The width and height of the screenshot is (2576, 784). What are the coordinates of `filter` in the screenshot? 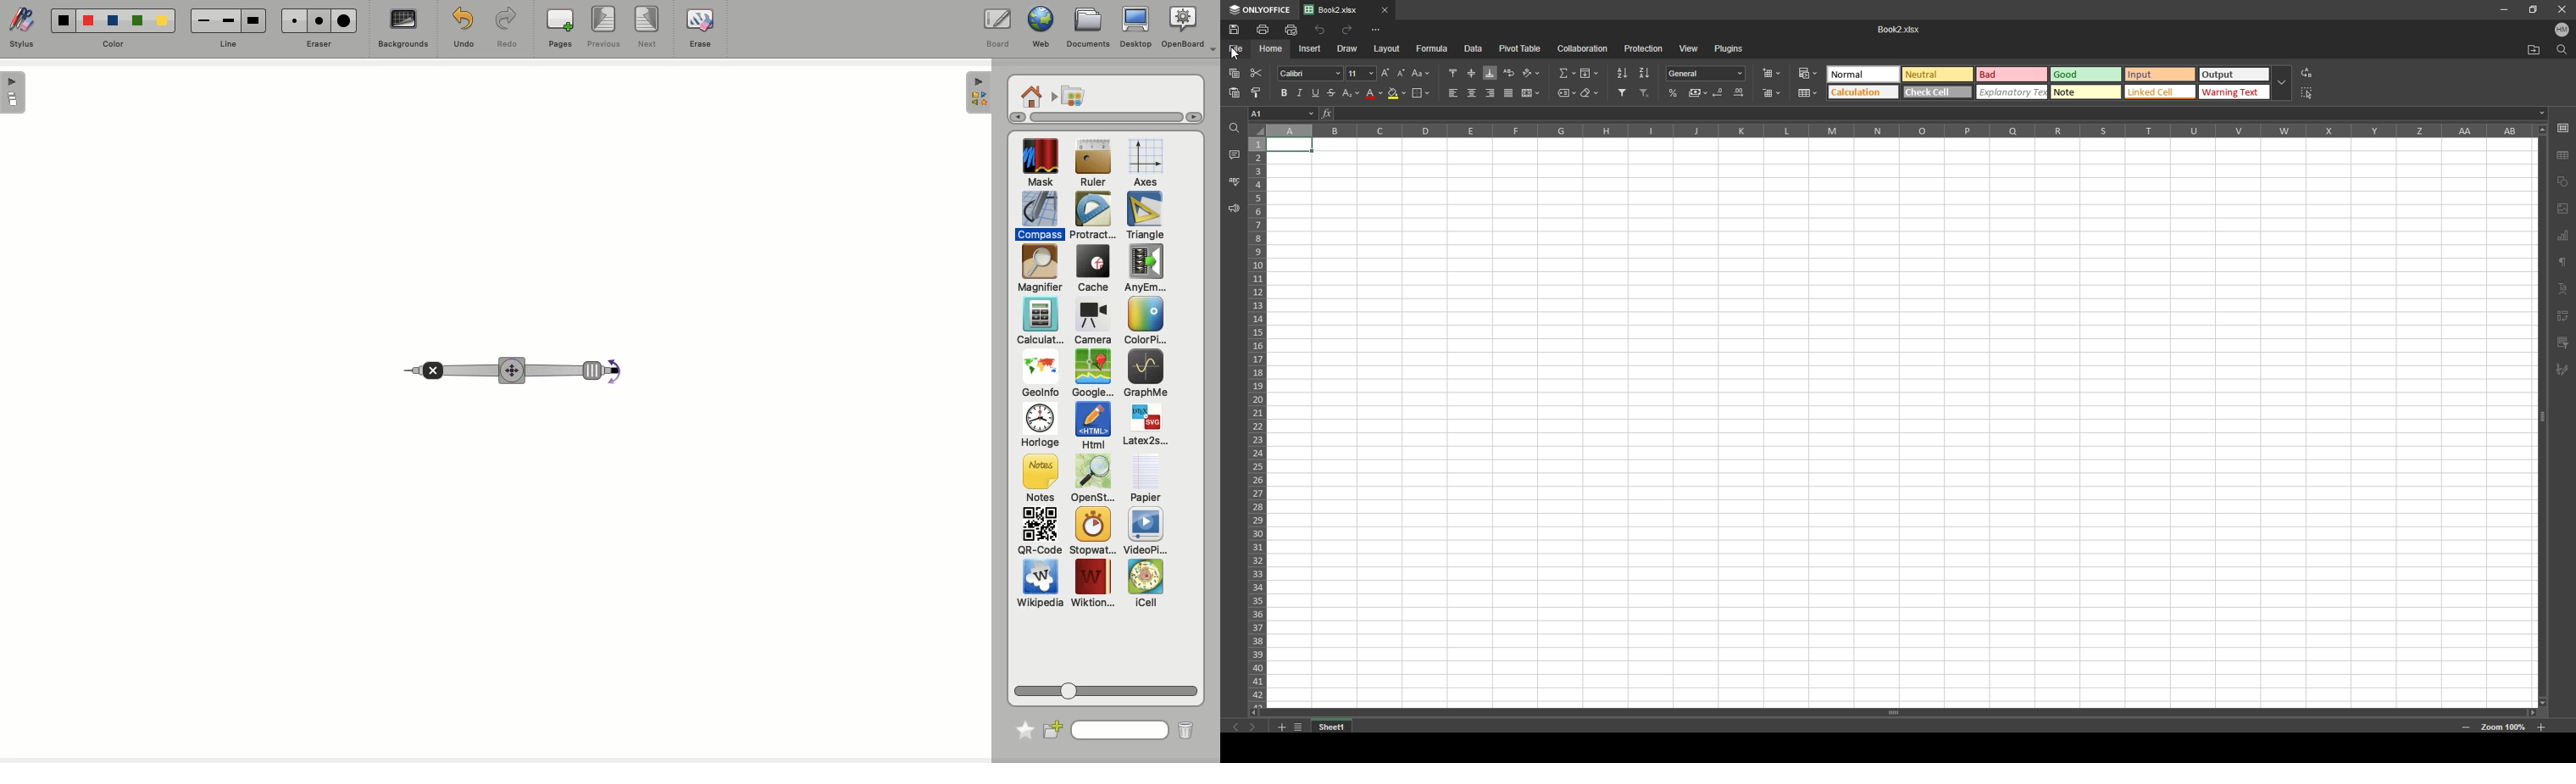 It's located at (2563, 343).